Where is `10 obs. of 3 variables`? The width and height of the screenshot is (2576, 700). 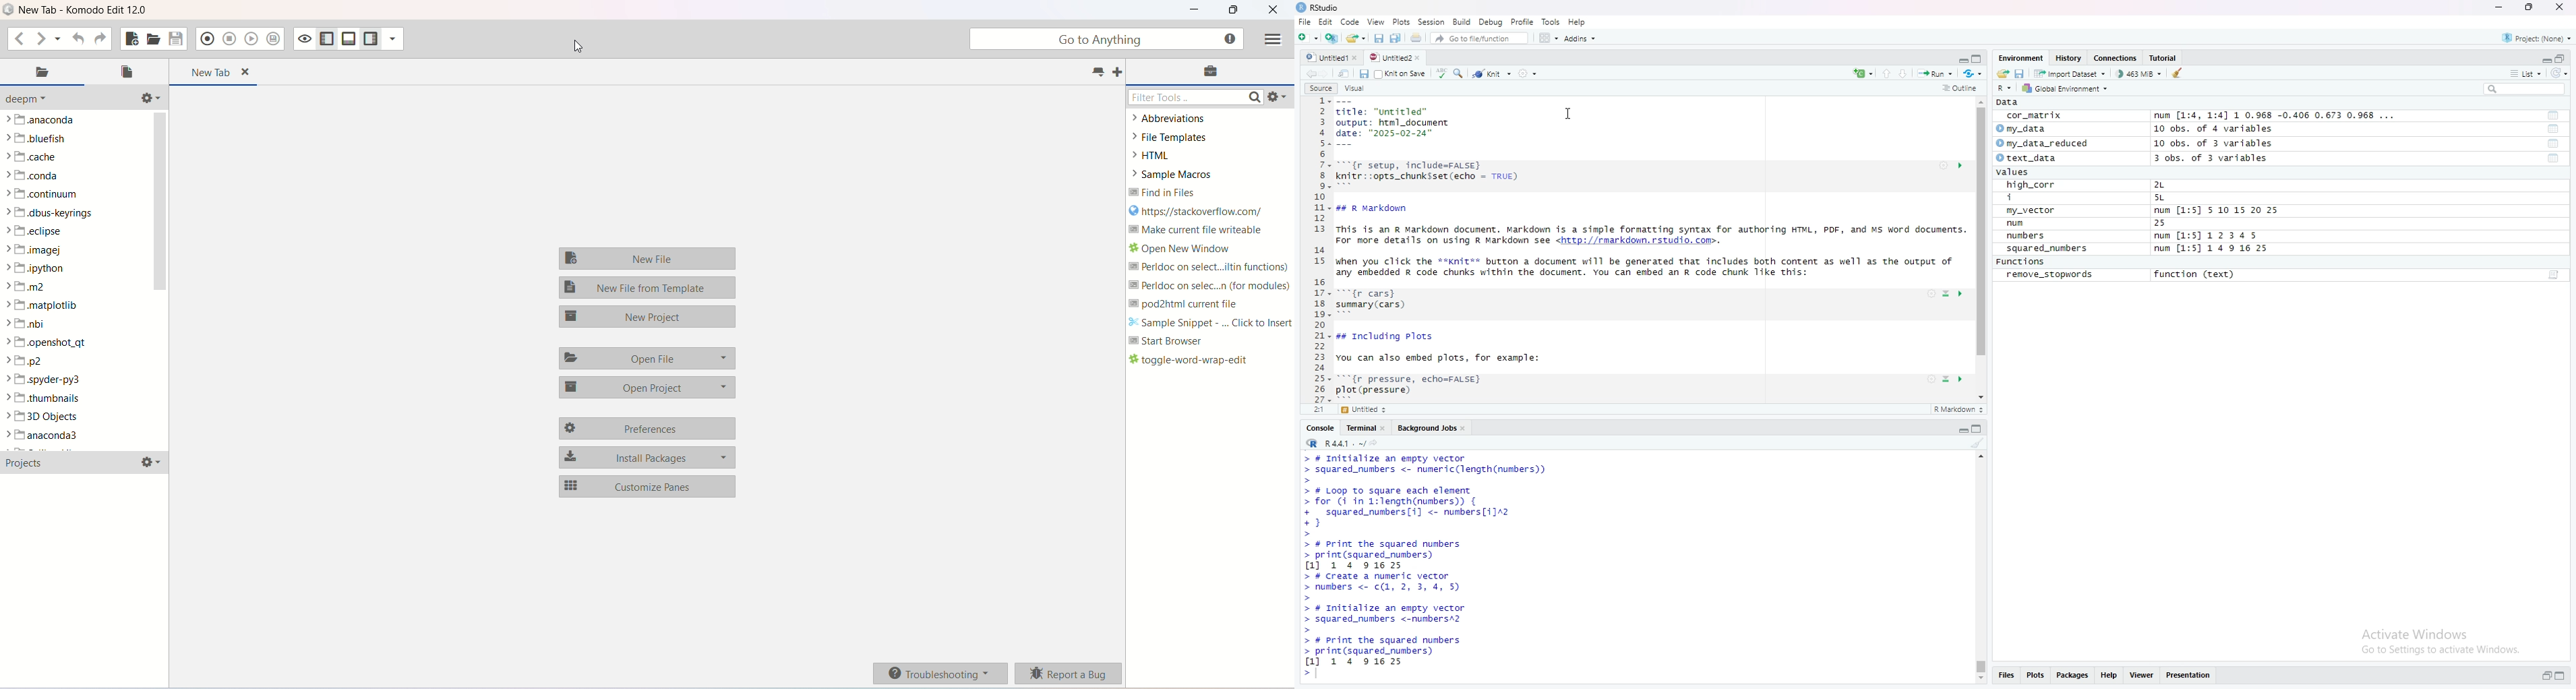
10 obs. of 3 variables is located at coordinates (2226, 142).